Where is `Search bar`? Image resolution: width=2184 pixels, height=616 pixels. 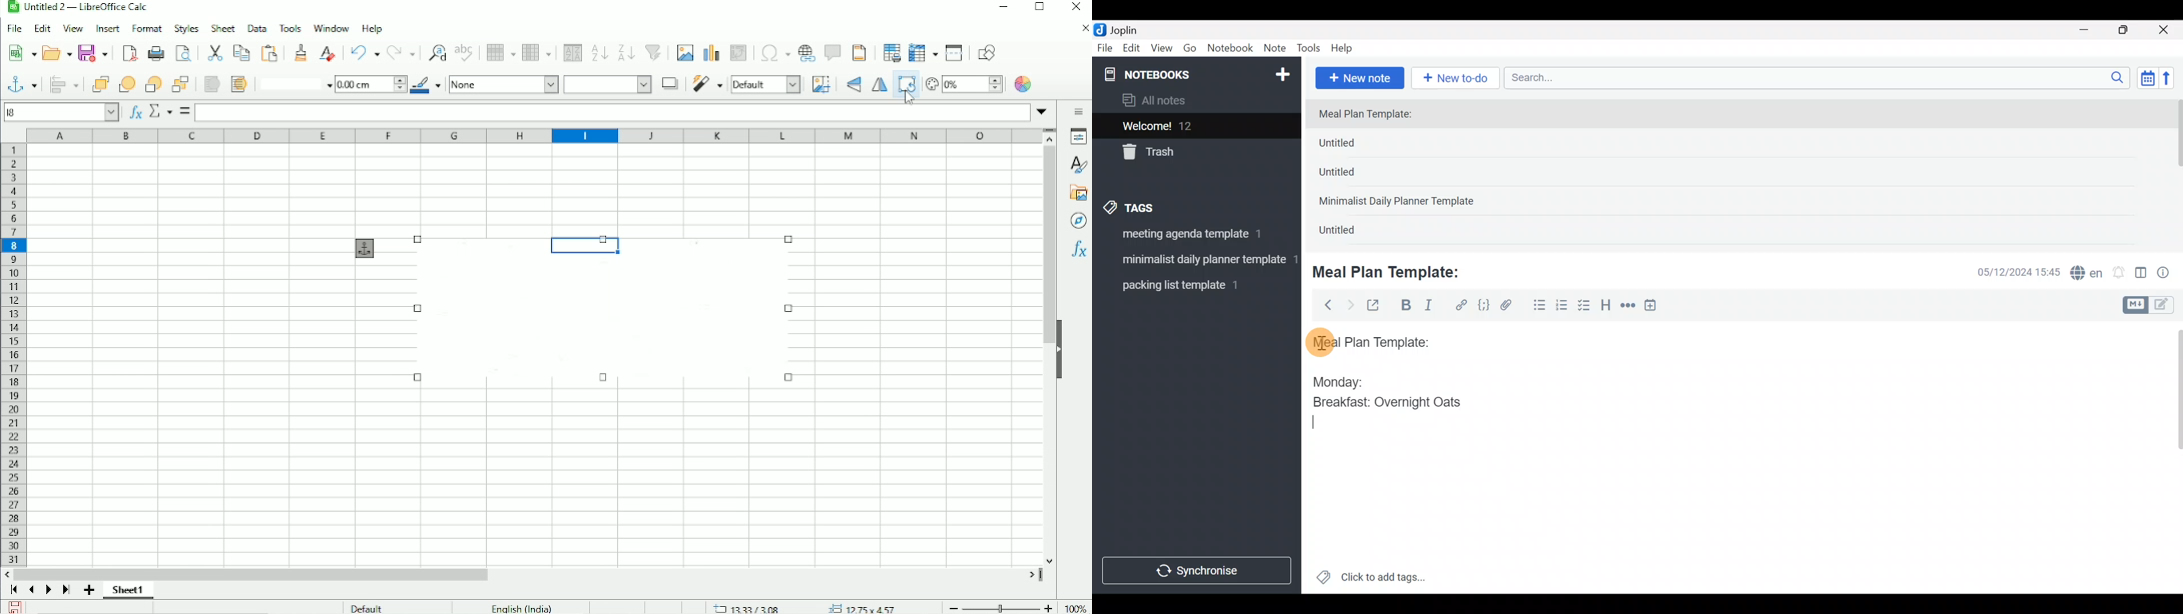 Search bar is located at coordinates (1820, 76).